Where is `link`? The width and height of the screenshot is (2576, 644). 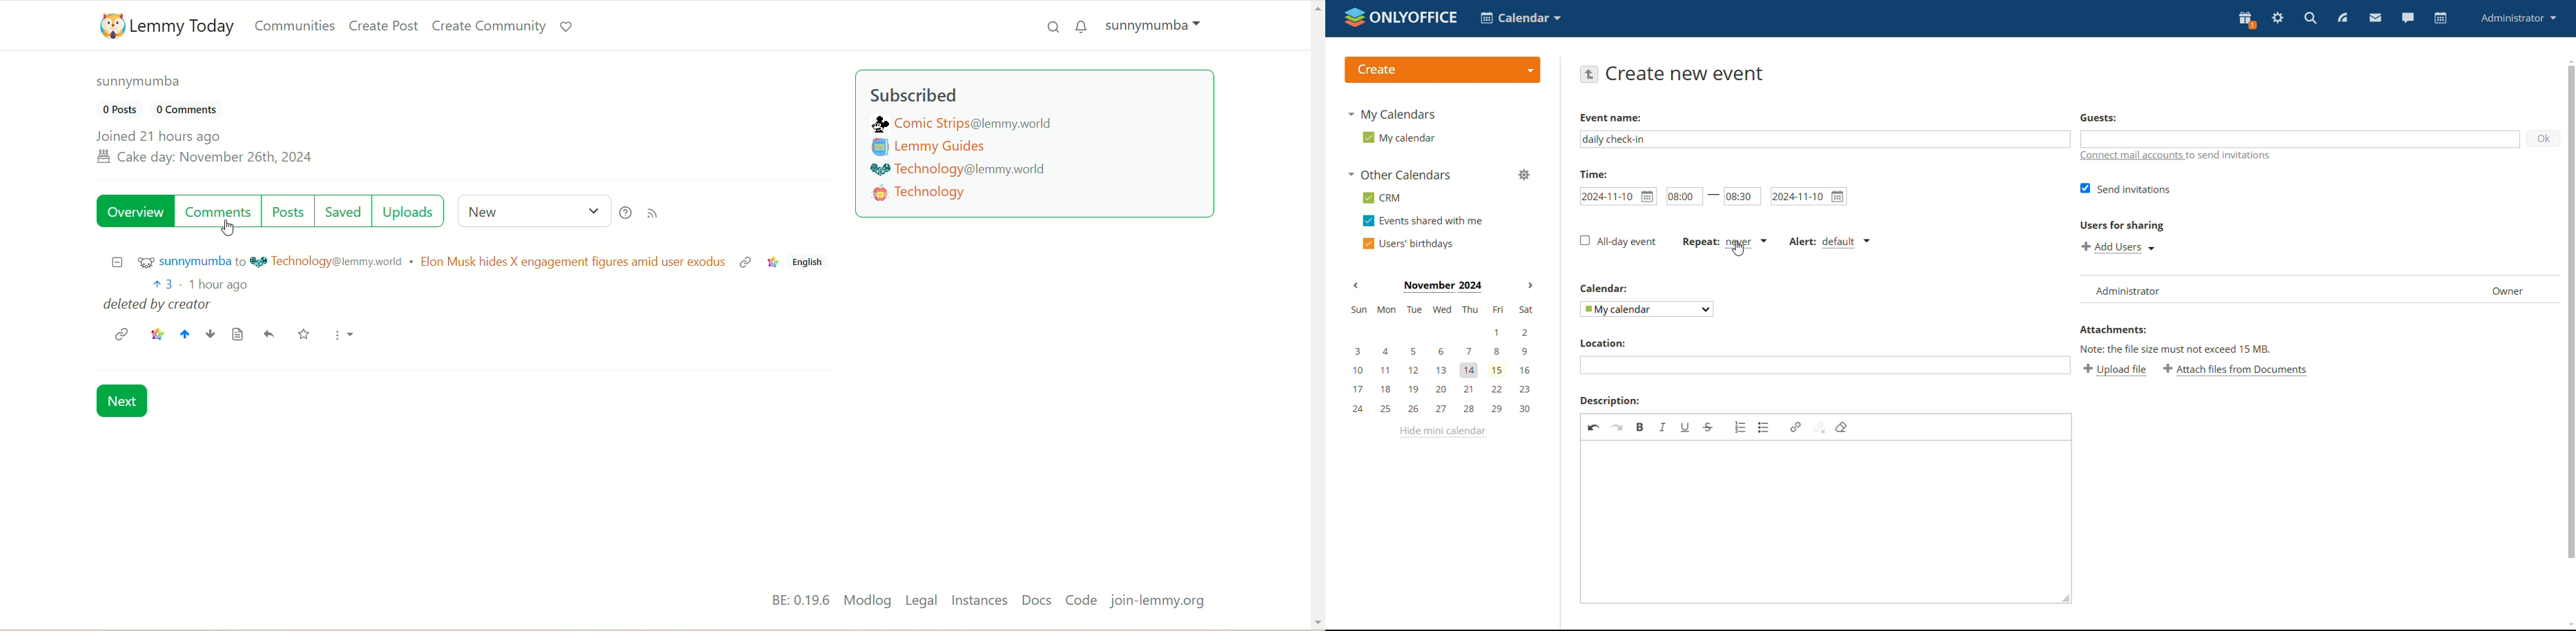 link is located at coordinates (1795, 426).